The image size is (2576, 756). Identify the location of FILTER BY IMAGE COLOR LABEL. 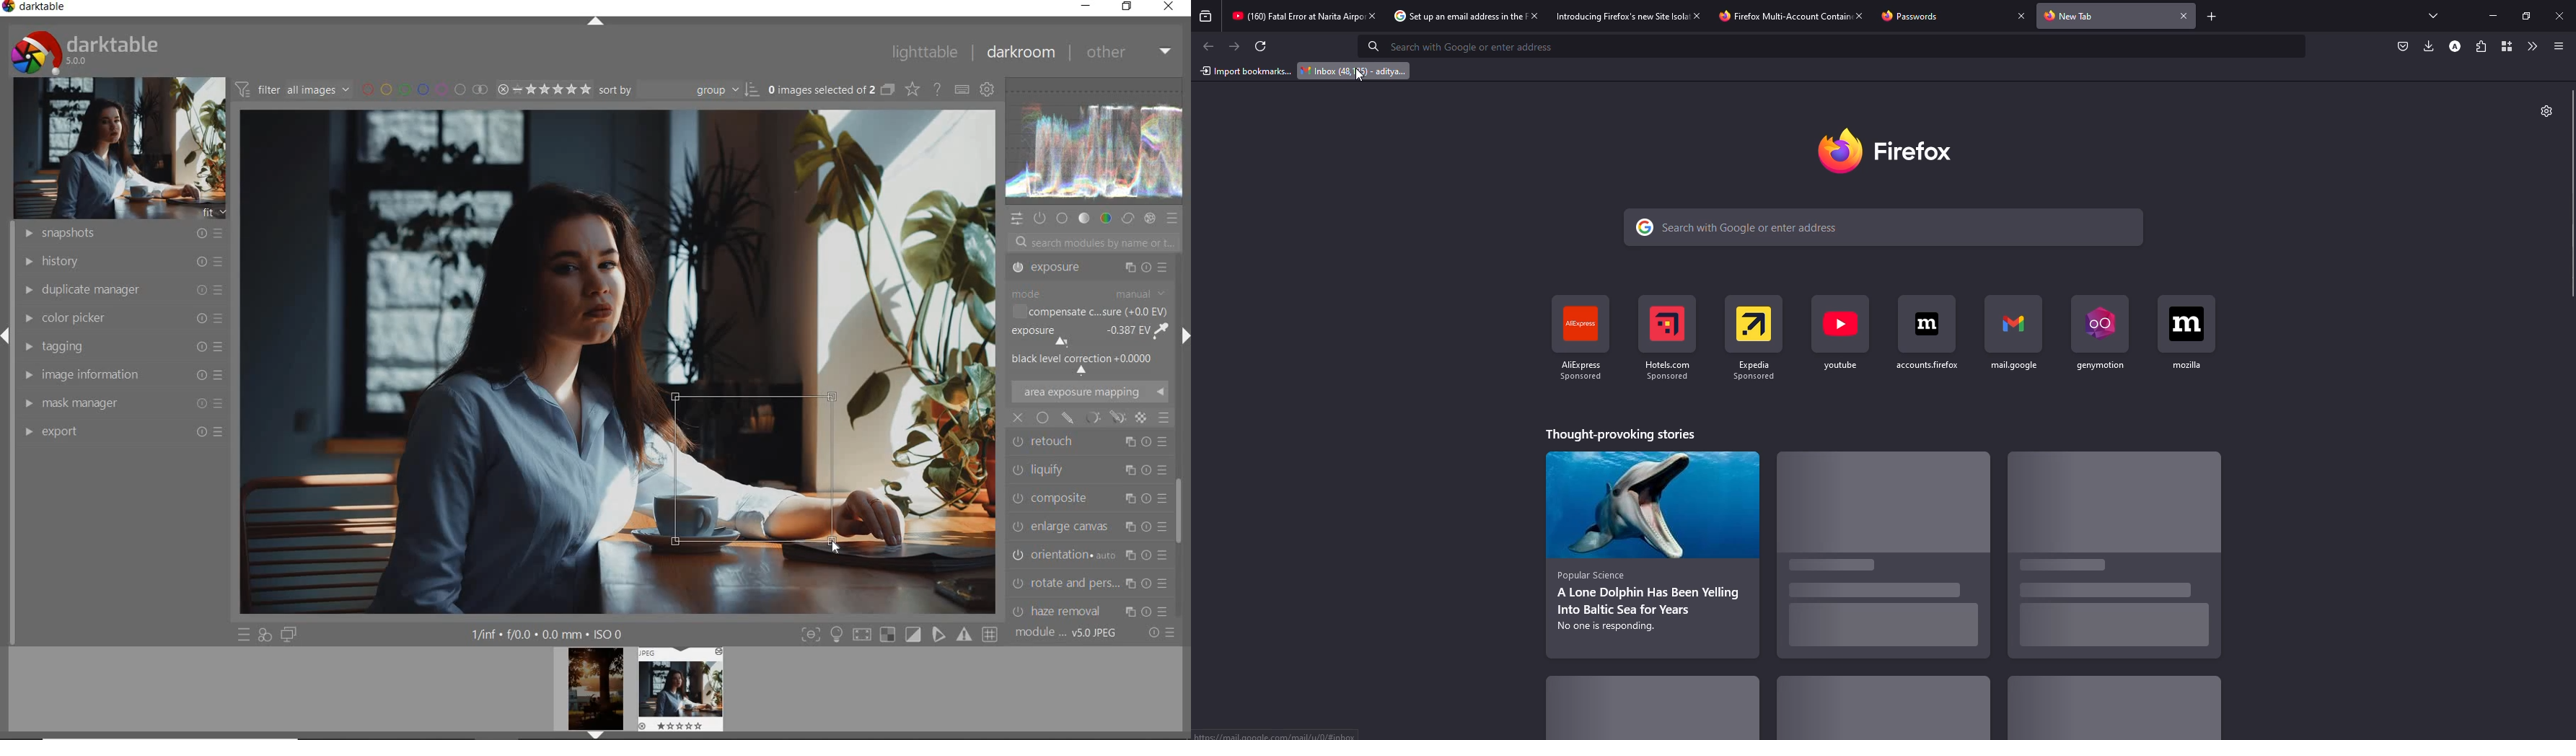
(423, 90).